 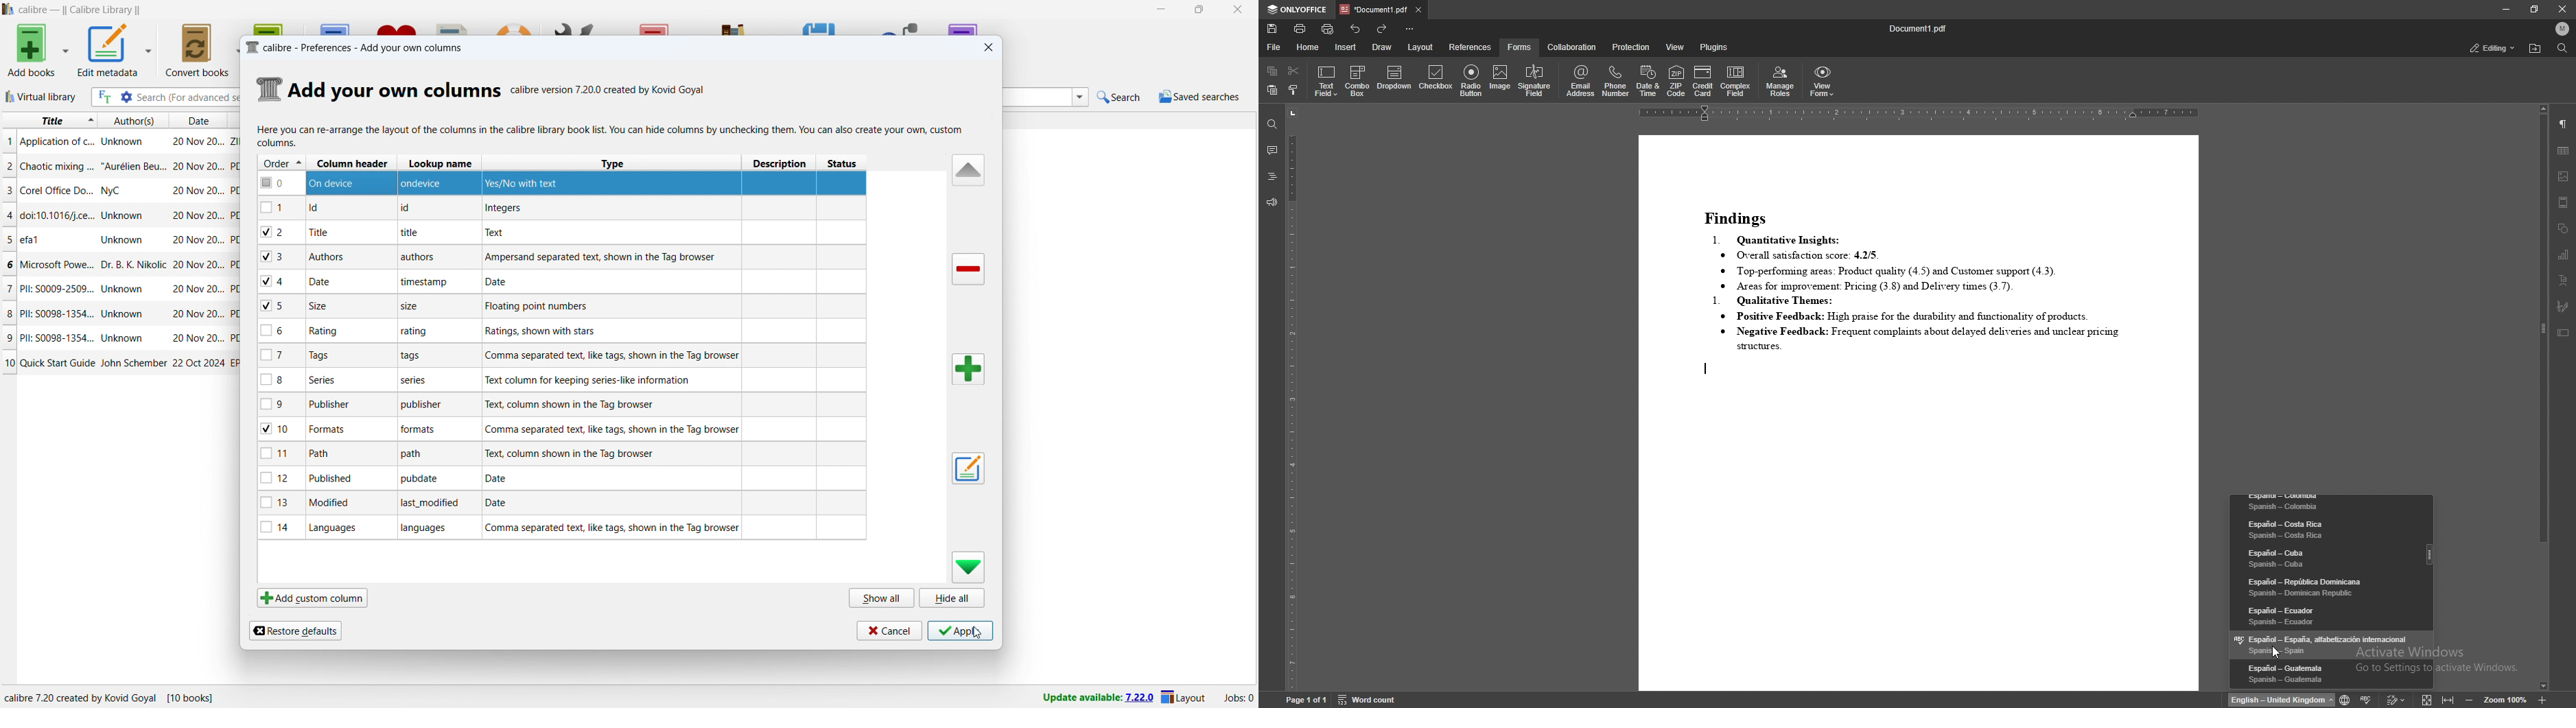 I want to click on tags, so click(x=416, y=357).